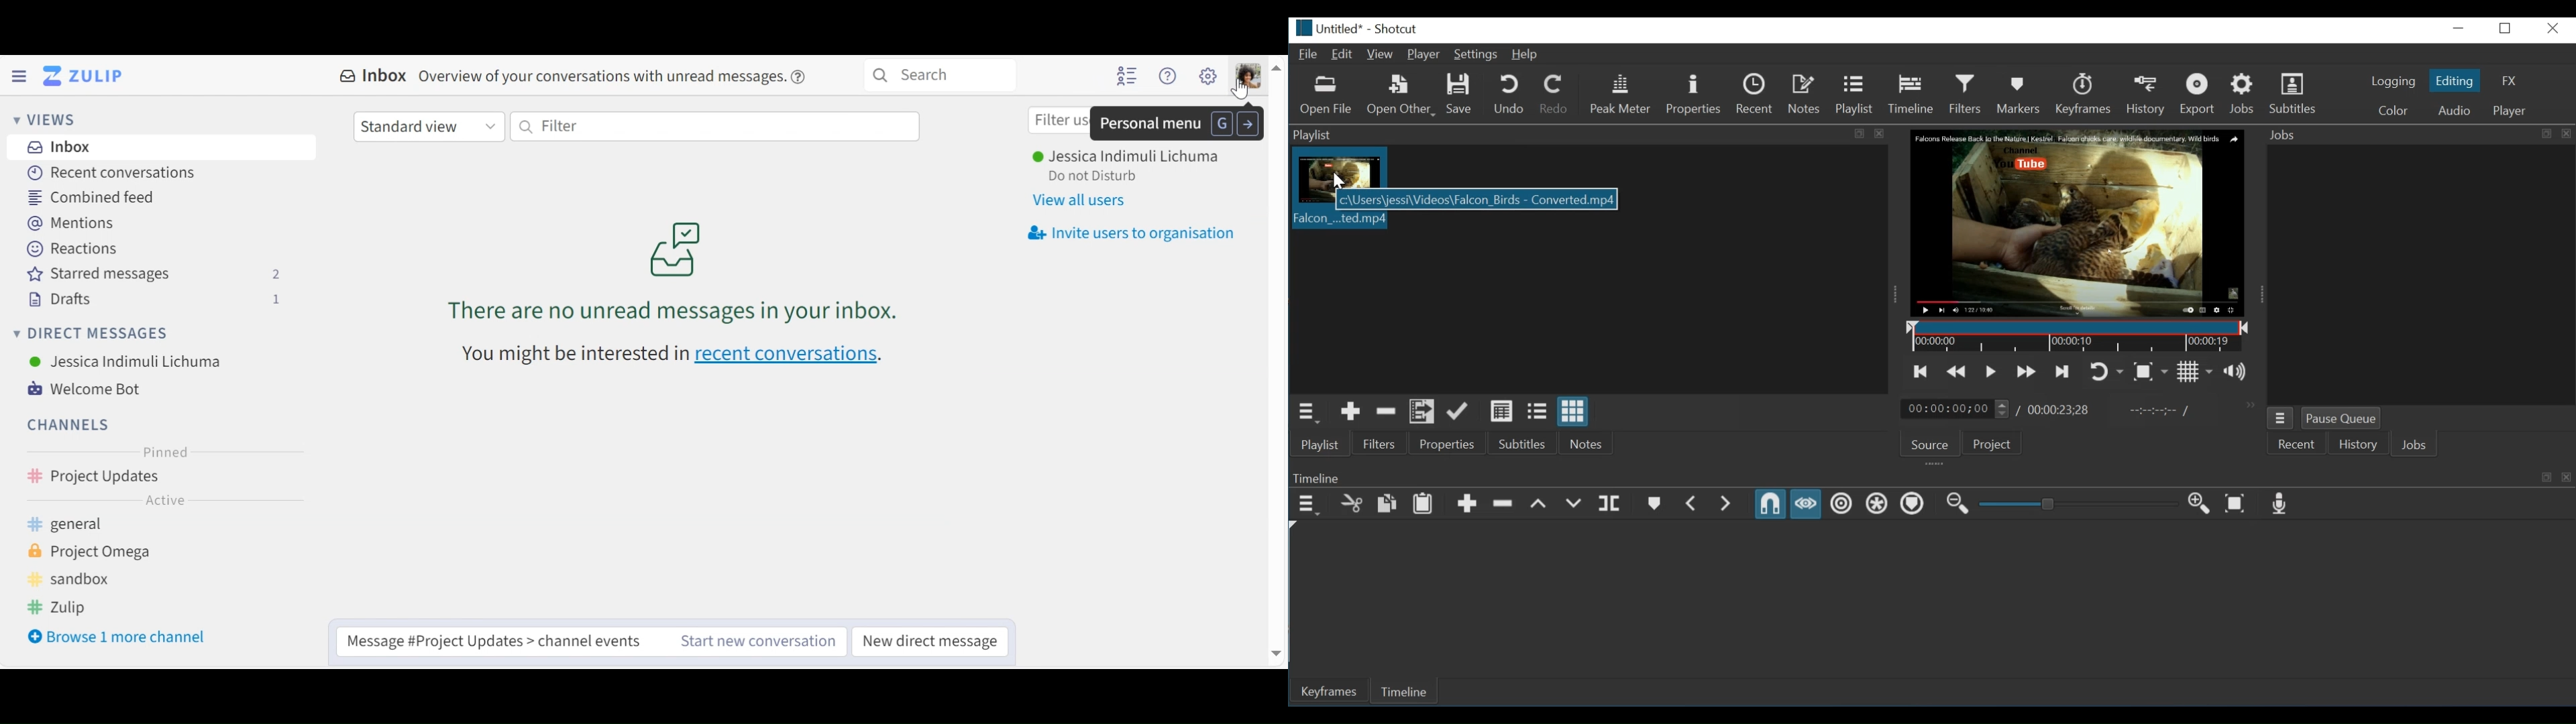 This screenshot has height=728, width=2576. Describe the element at coordinates (714, 127) in the screenshot. I see `Filter` at that location.